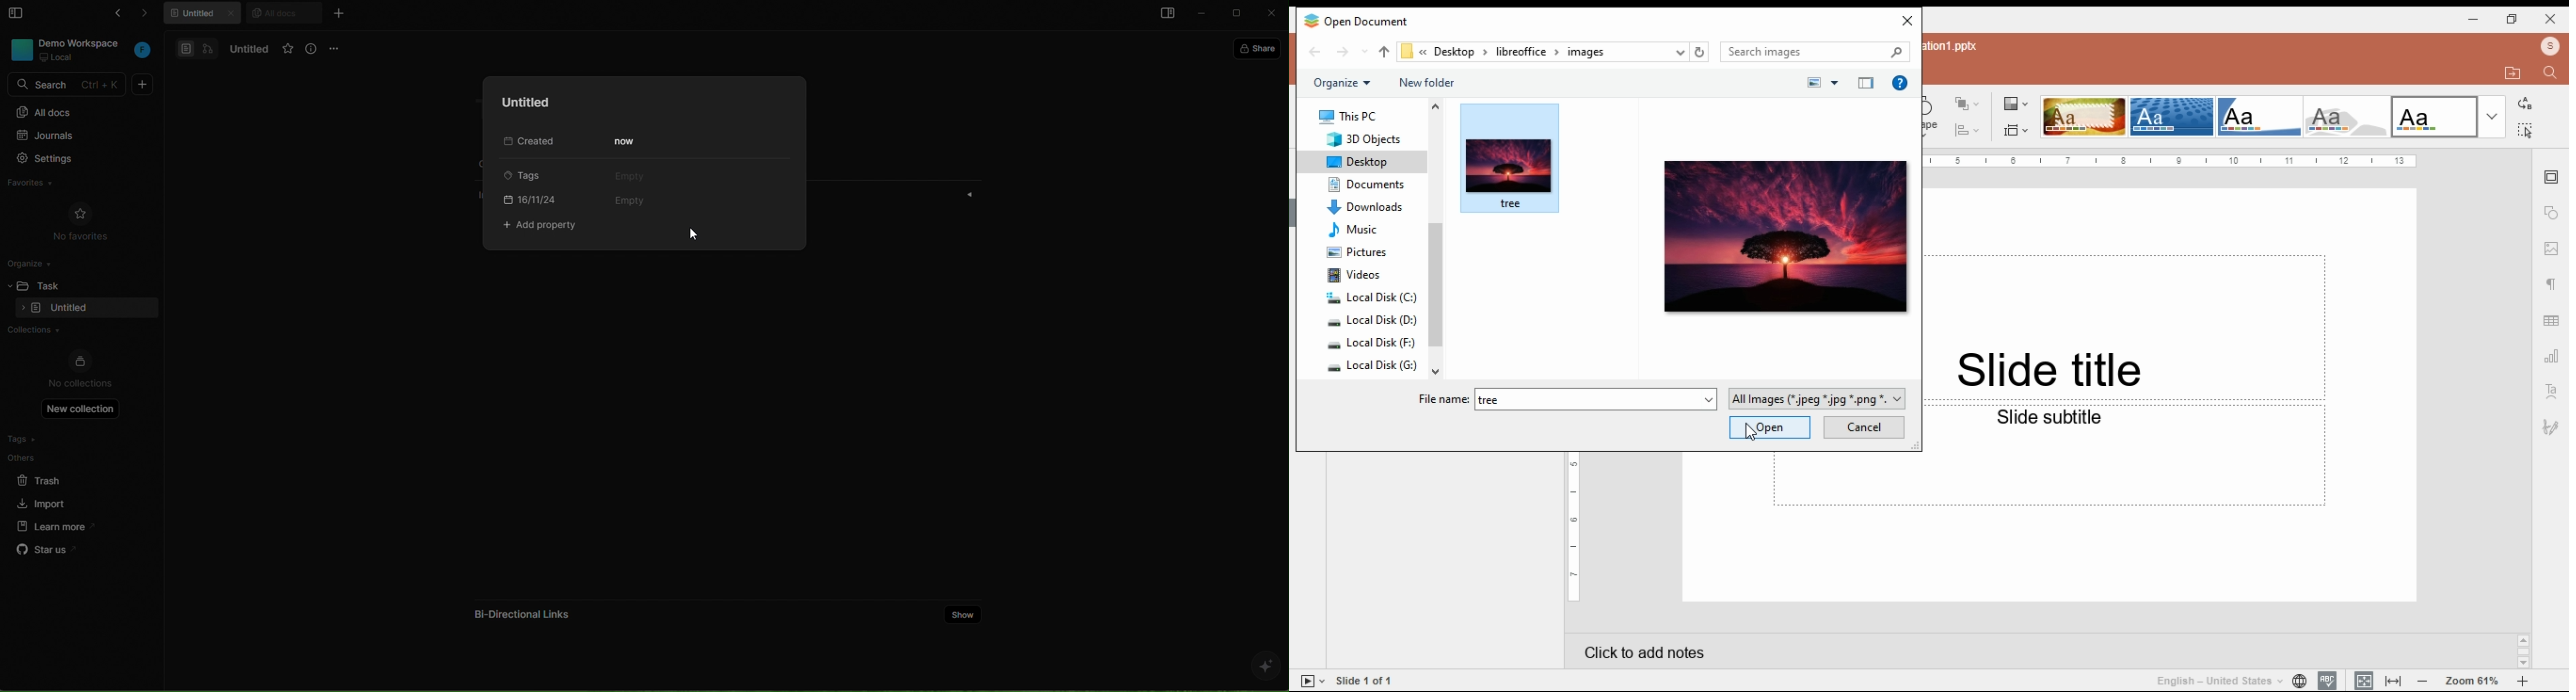  I want to click on shape settings, so click(2551, 214).